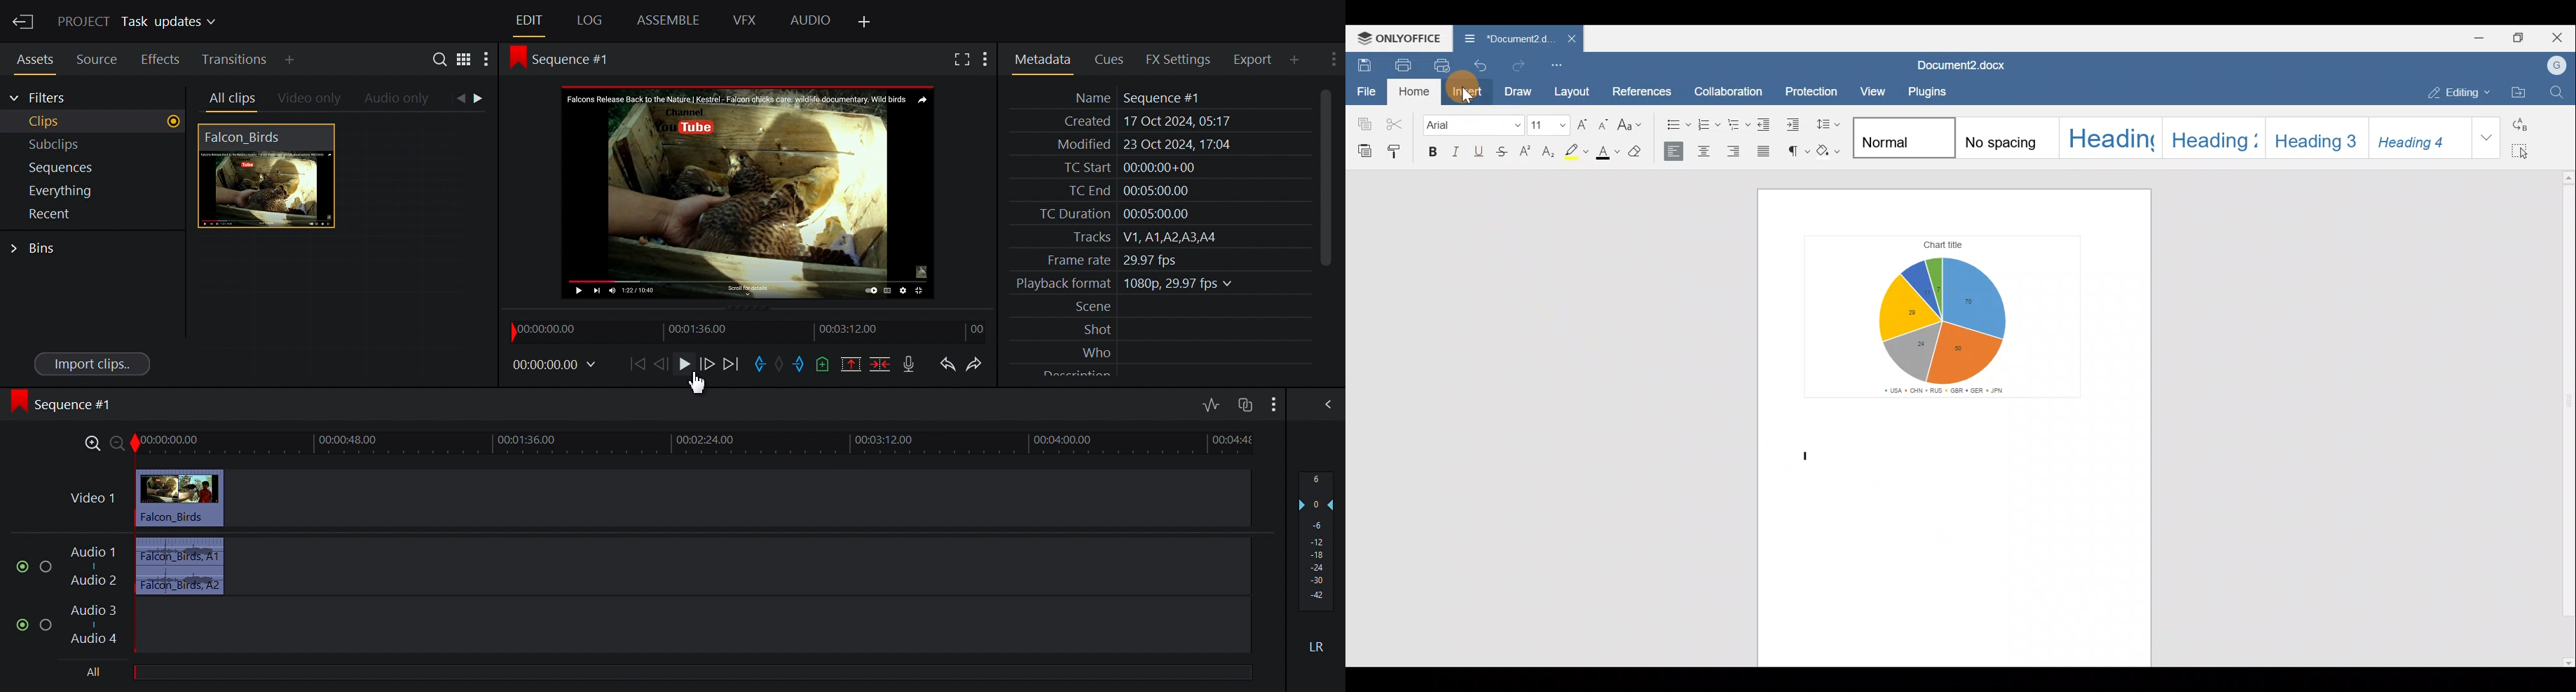  What do you see at coordinates (685, 364) in the screenshot?
I see `Play` at bounding box center [685, 364].